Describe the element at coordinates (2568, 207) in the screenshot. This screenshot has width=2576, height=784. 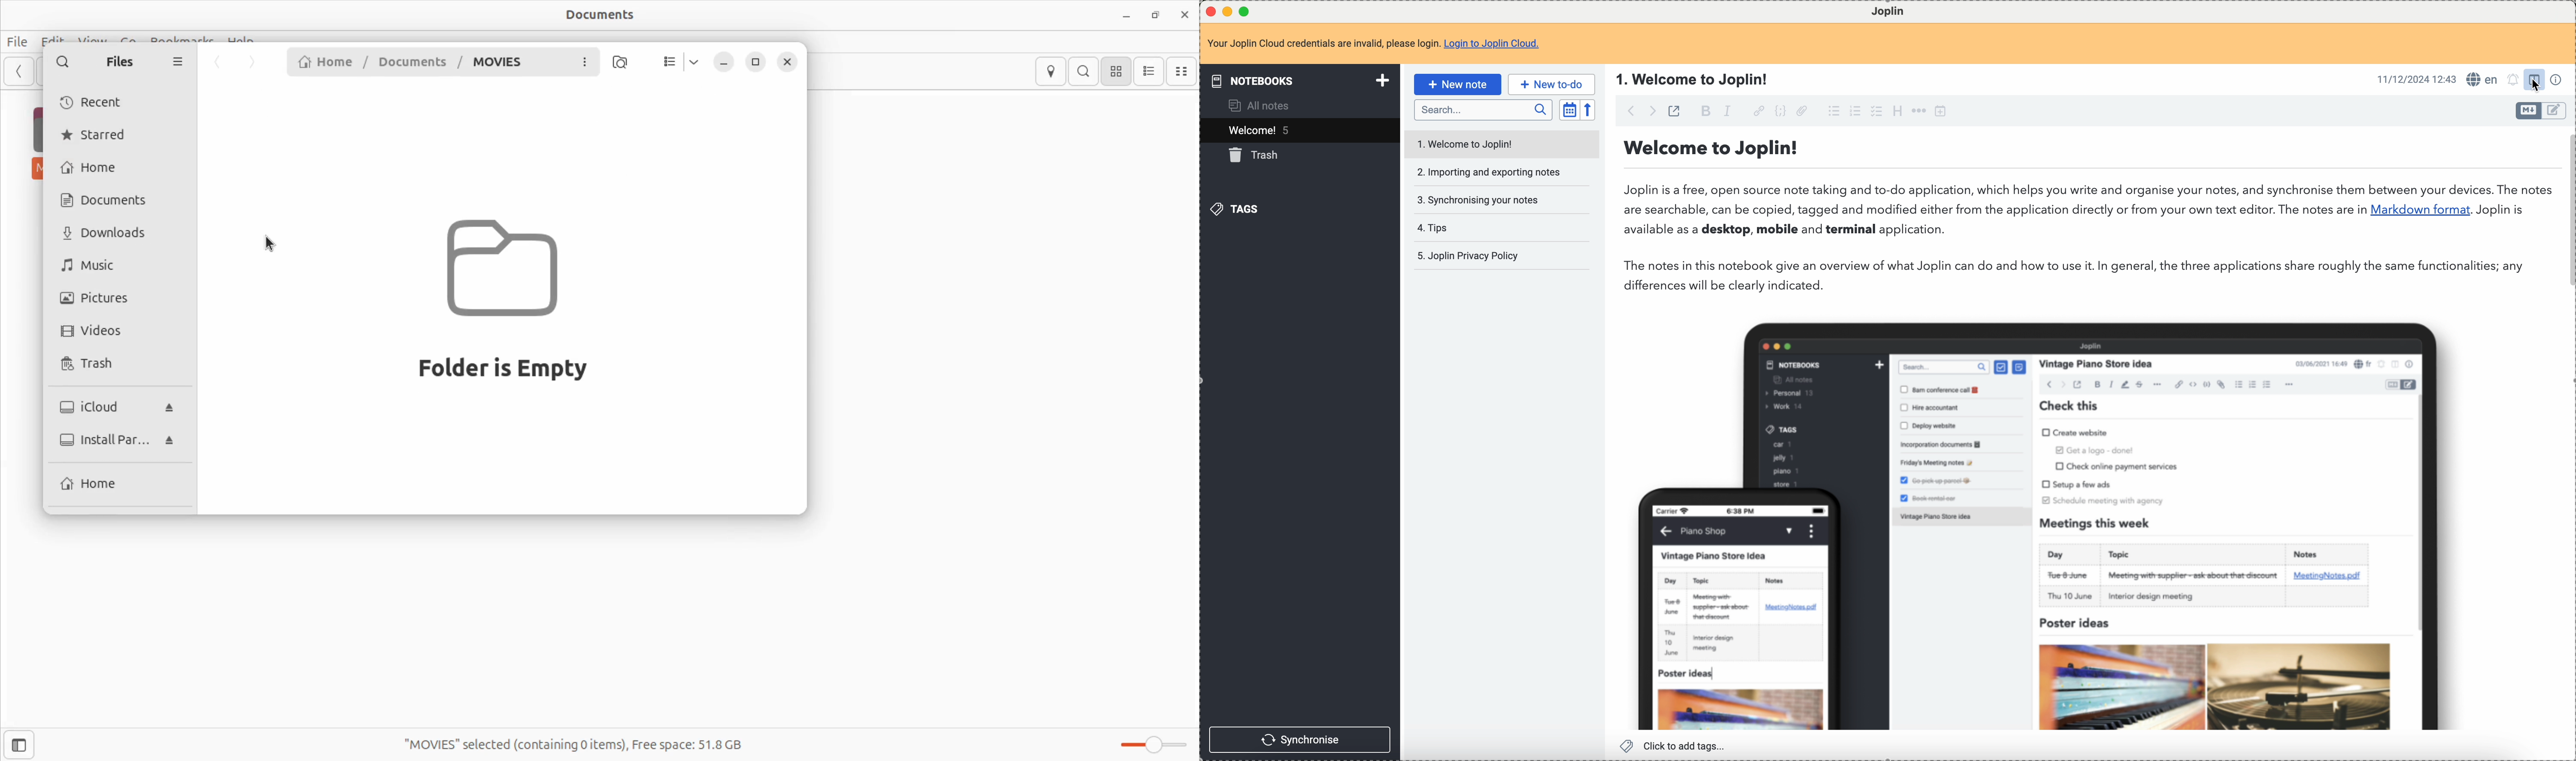
I see `scroll bar` at that location.